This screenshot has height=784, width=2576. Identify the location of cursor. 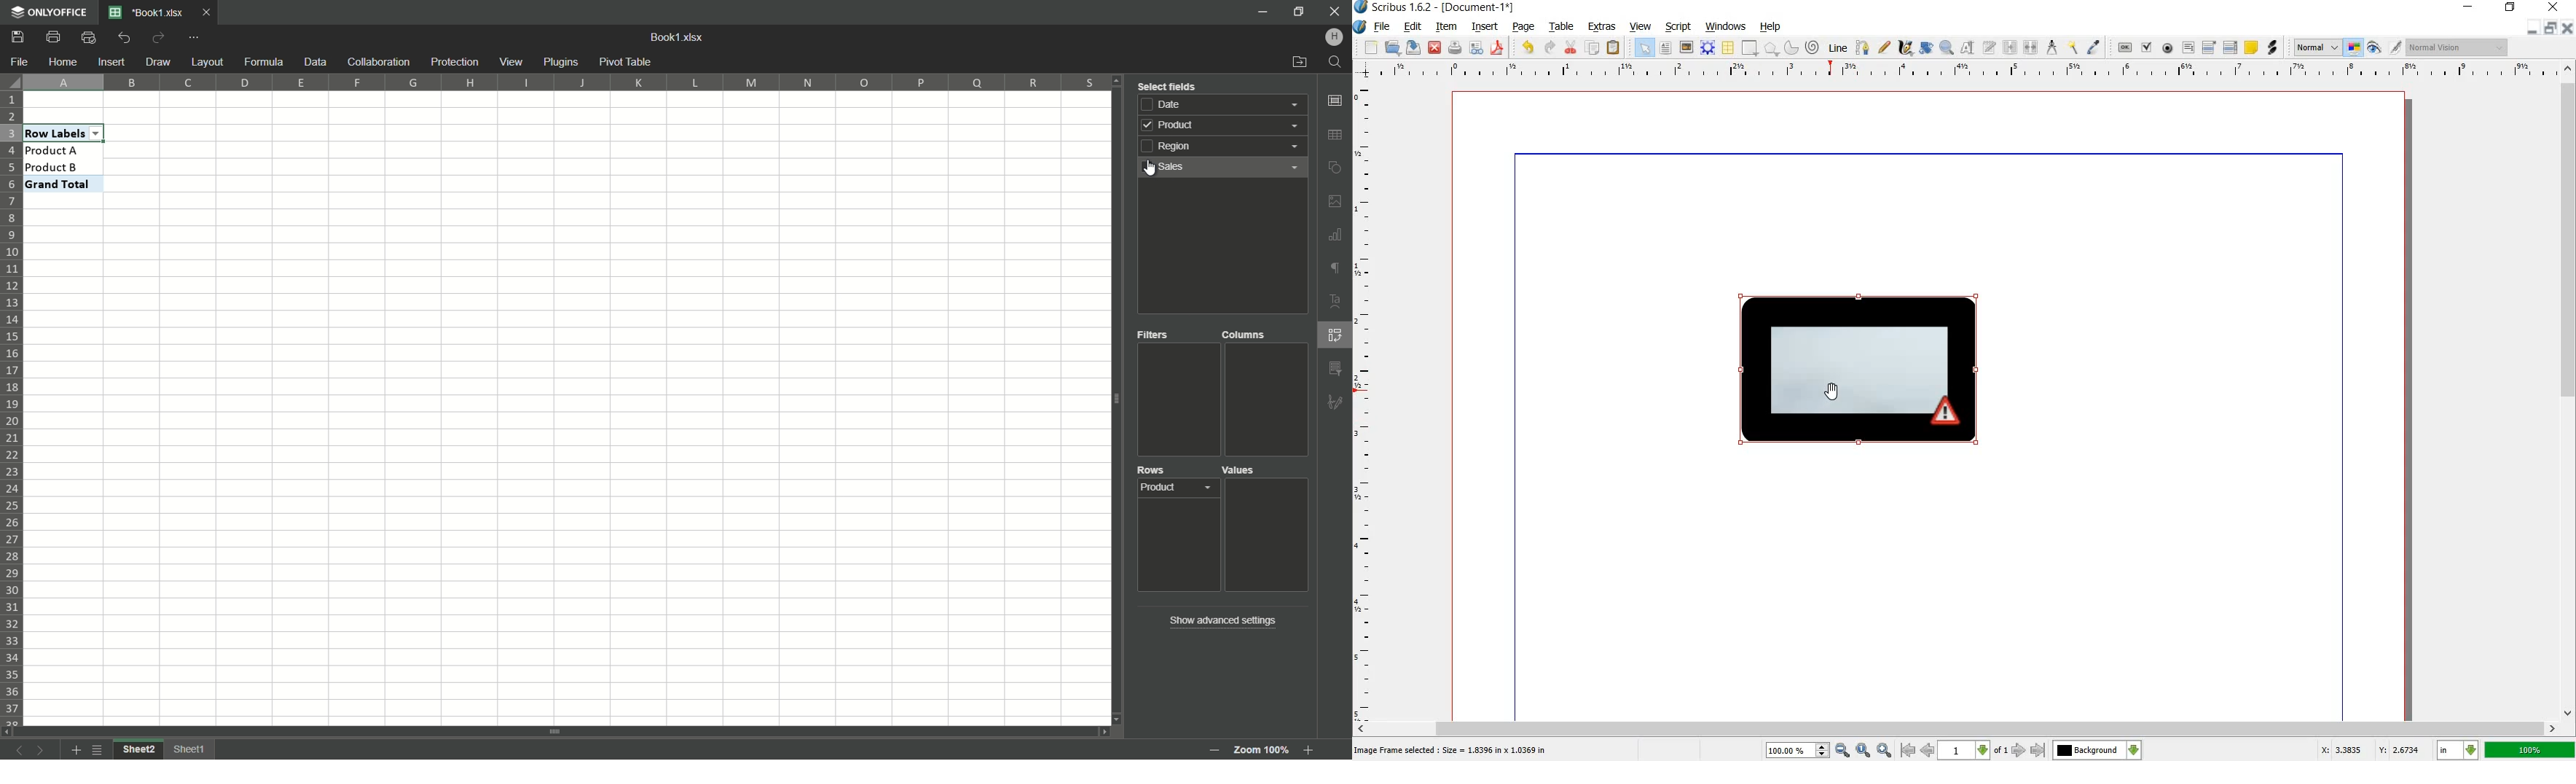
(1147, 171).